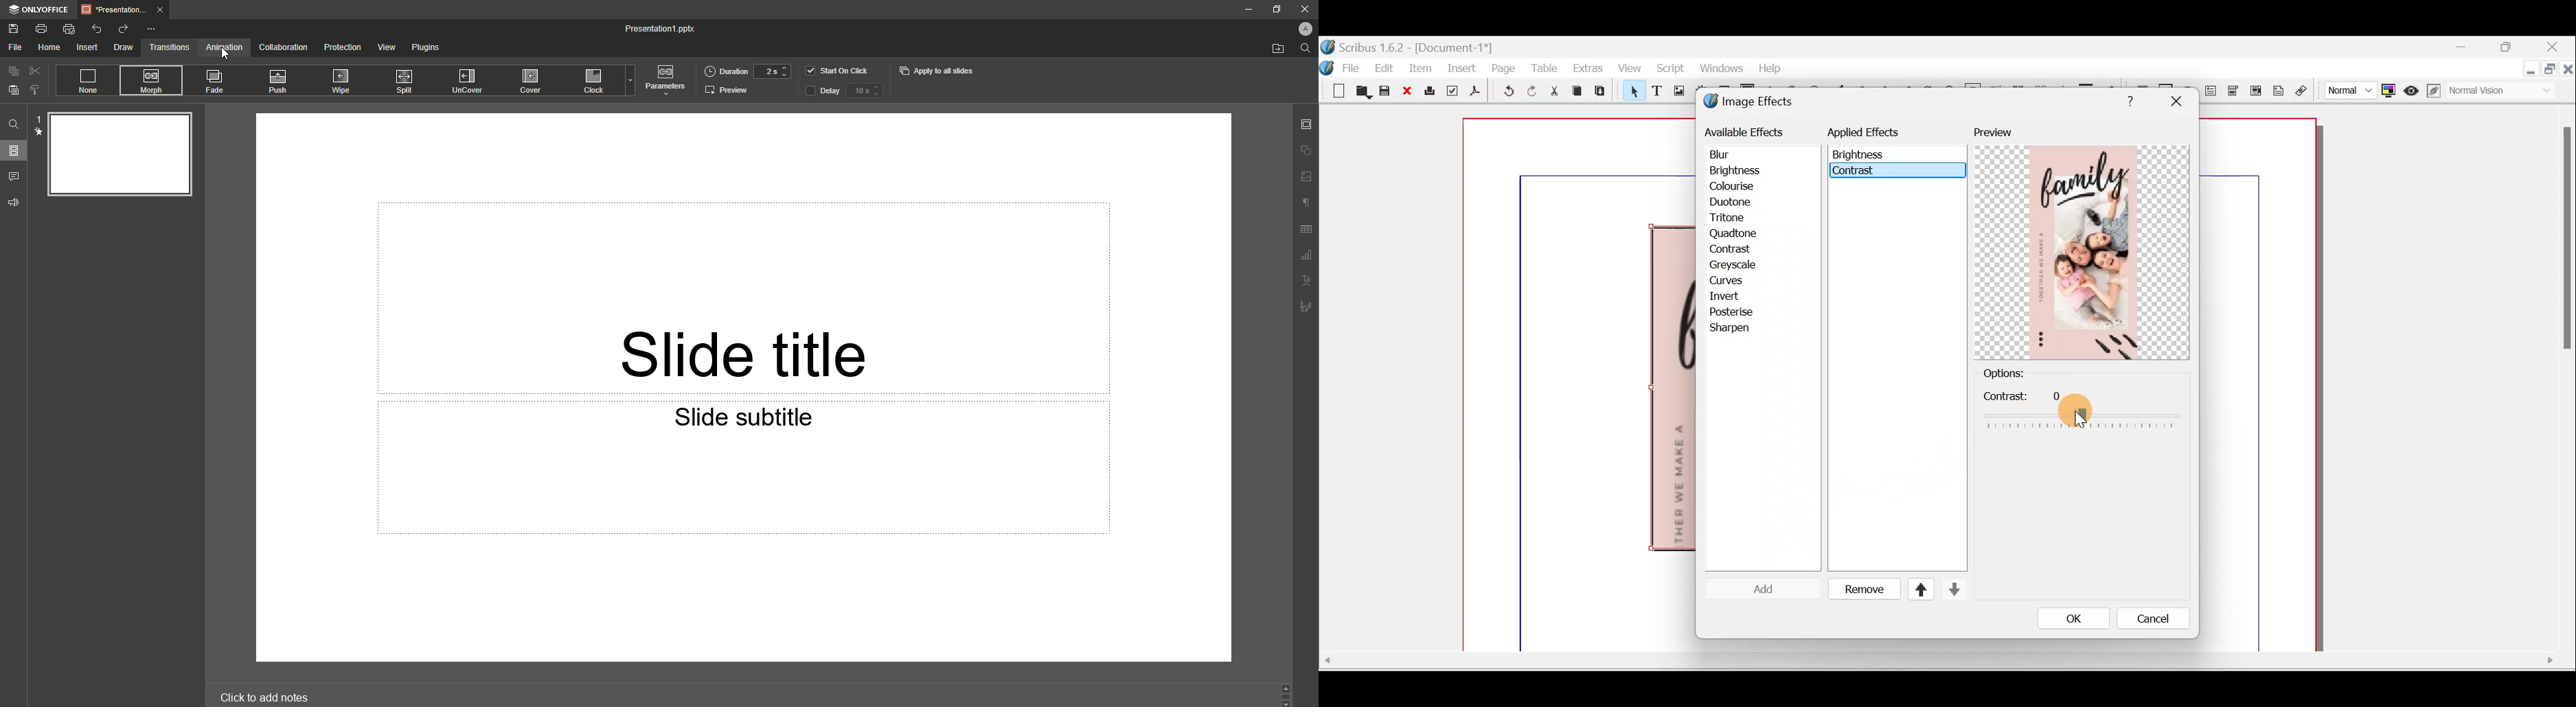 Image resolution: width=2576 pixels, height=728 pixels. I want to click on brightness, so click(1861, 154).